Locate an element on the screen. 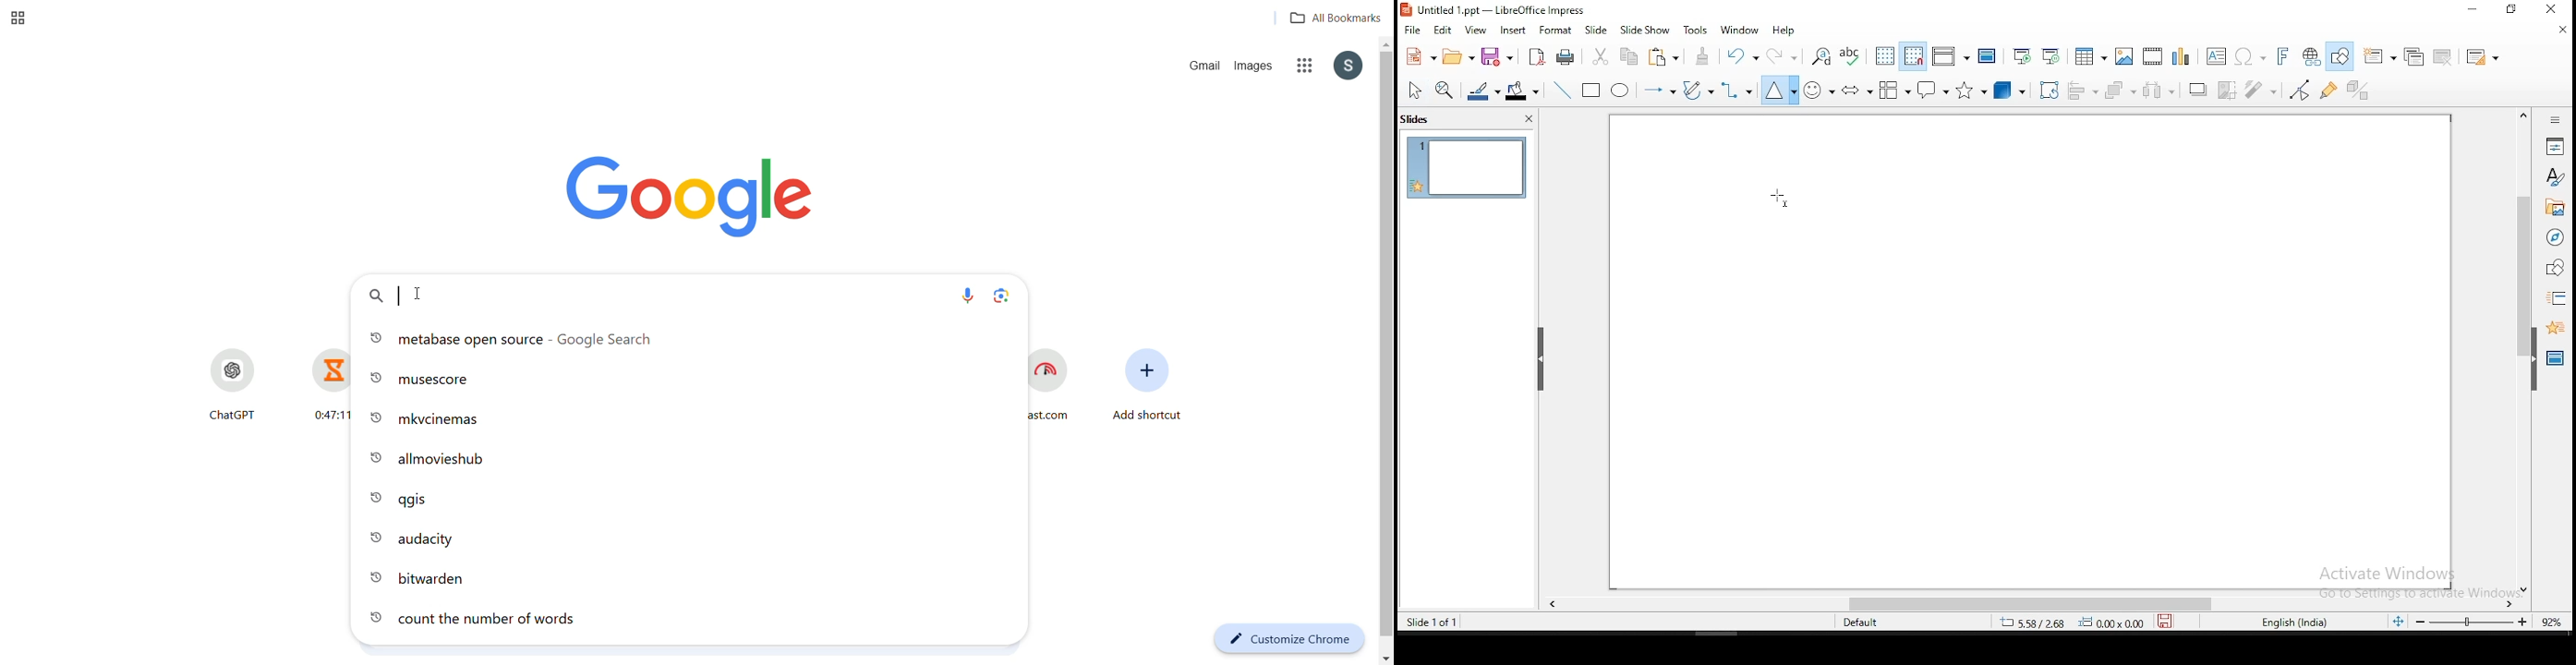 This screenshot has width=2576, height=672. paste is located at coordinates (1704, 56).